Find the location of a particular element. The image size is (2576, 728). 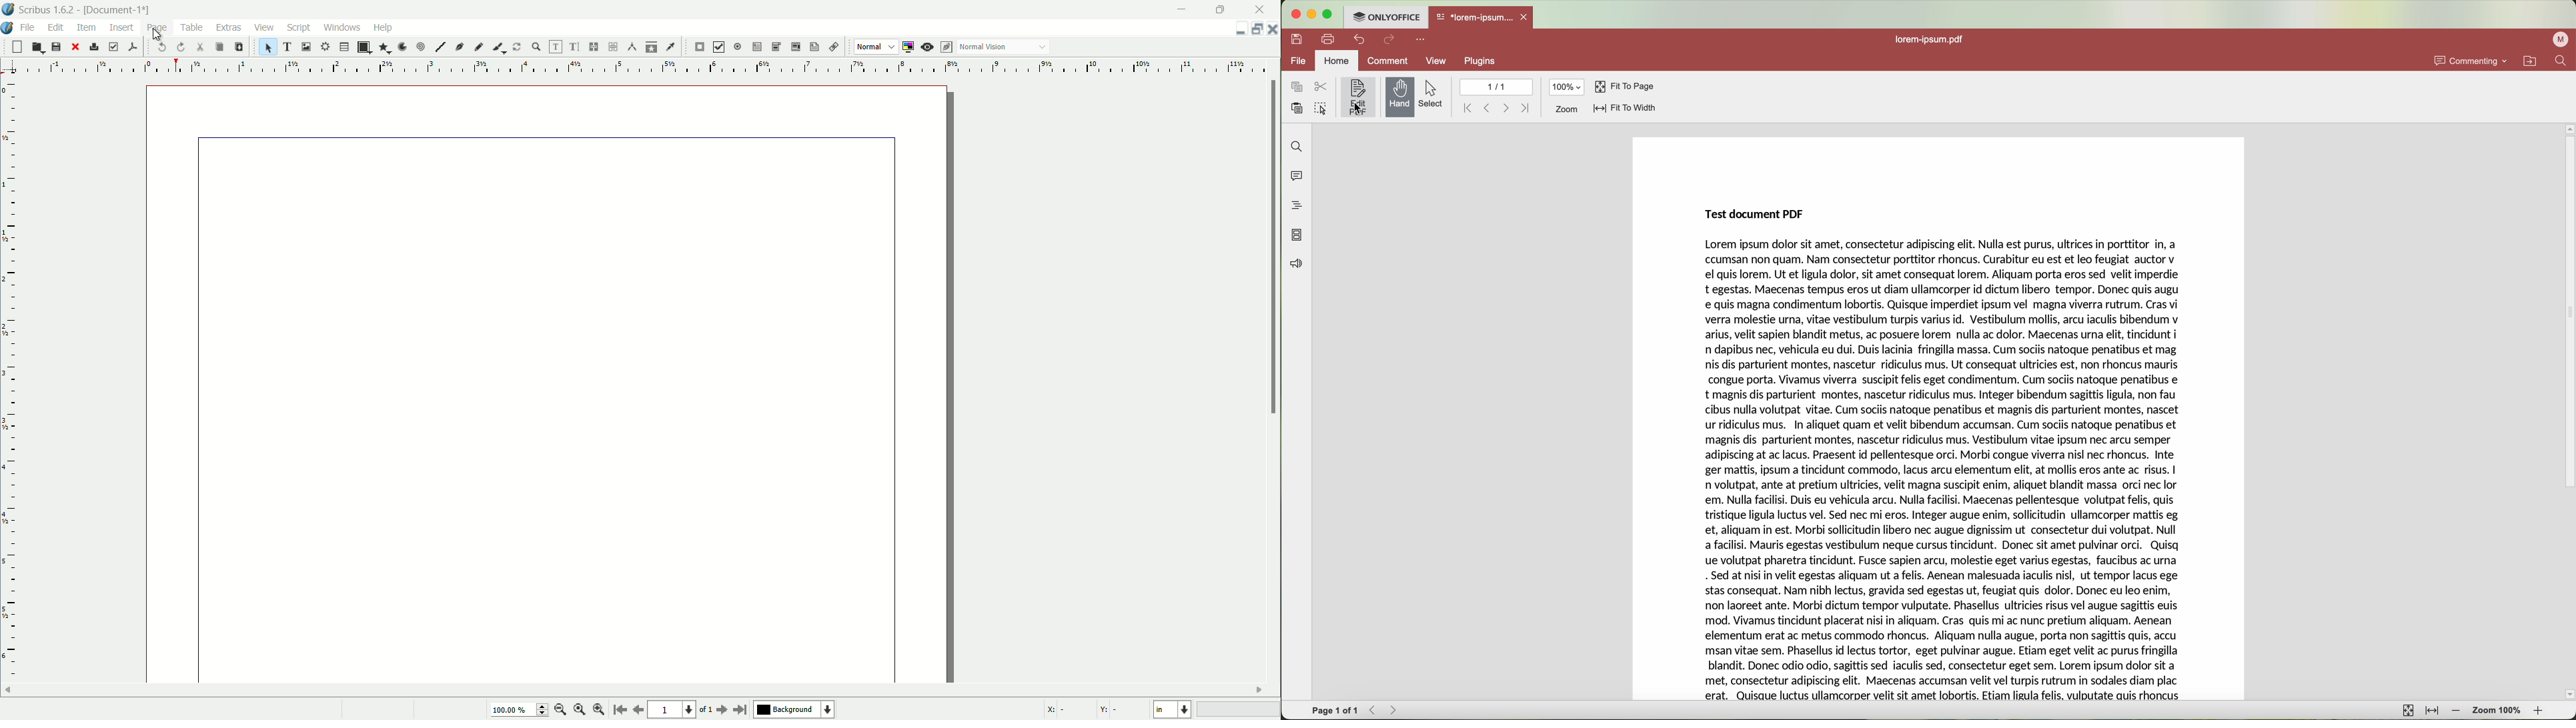

shape is located at coordinates (363, 47).